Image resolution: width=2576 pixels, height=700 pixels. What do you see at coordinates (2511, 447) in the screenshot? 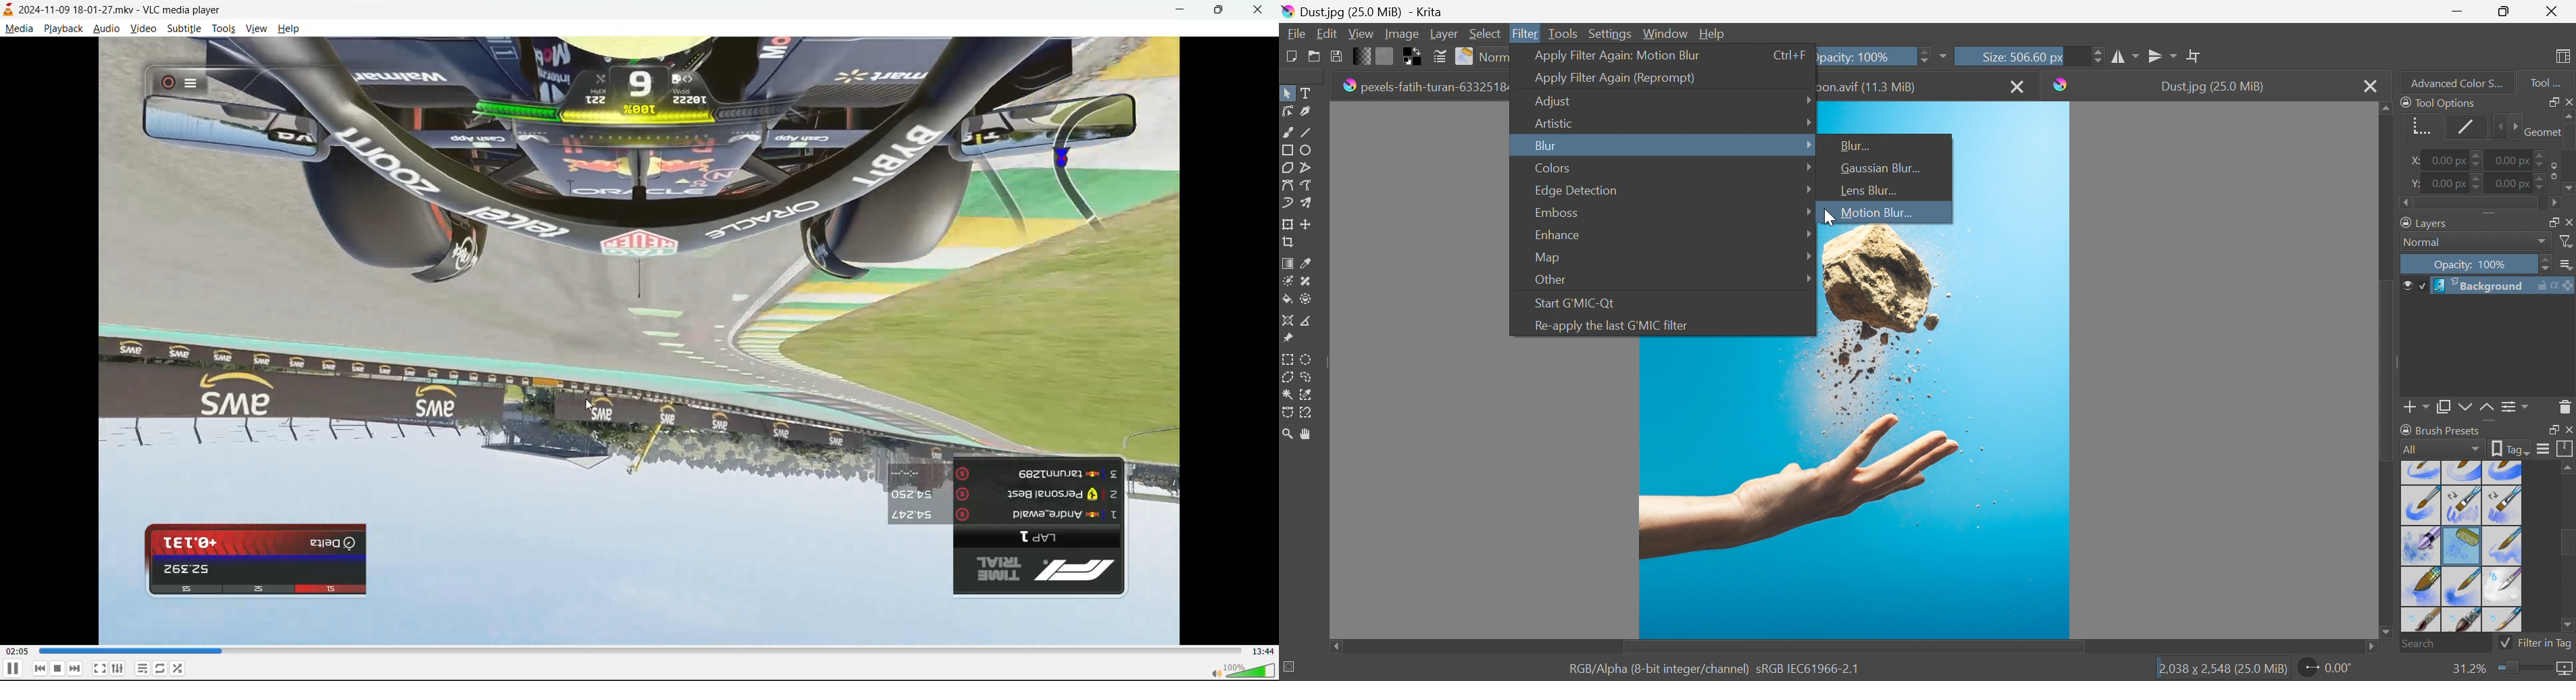
I see `Show the tag box options` at bounding box center [2511, 447].